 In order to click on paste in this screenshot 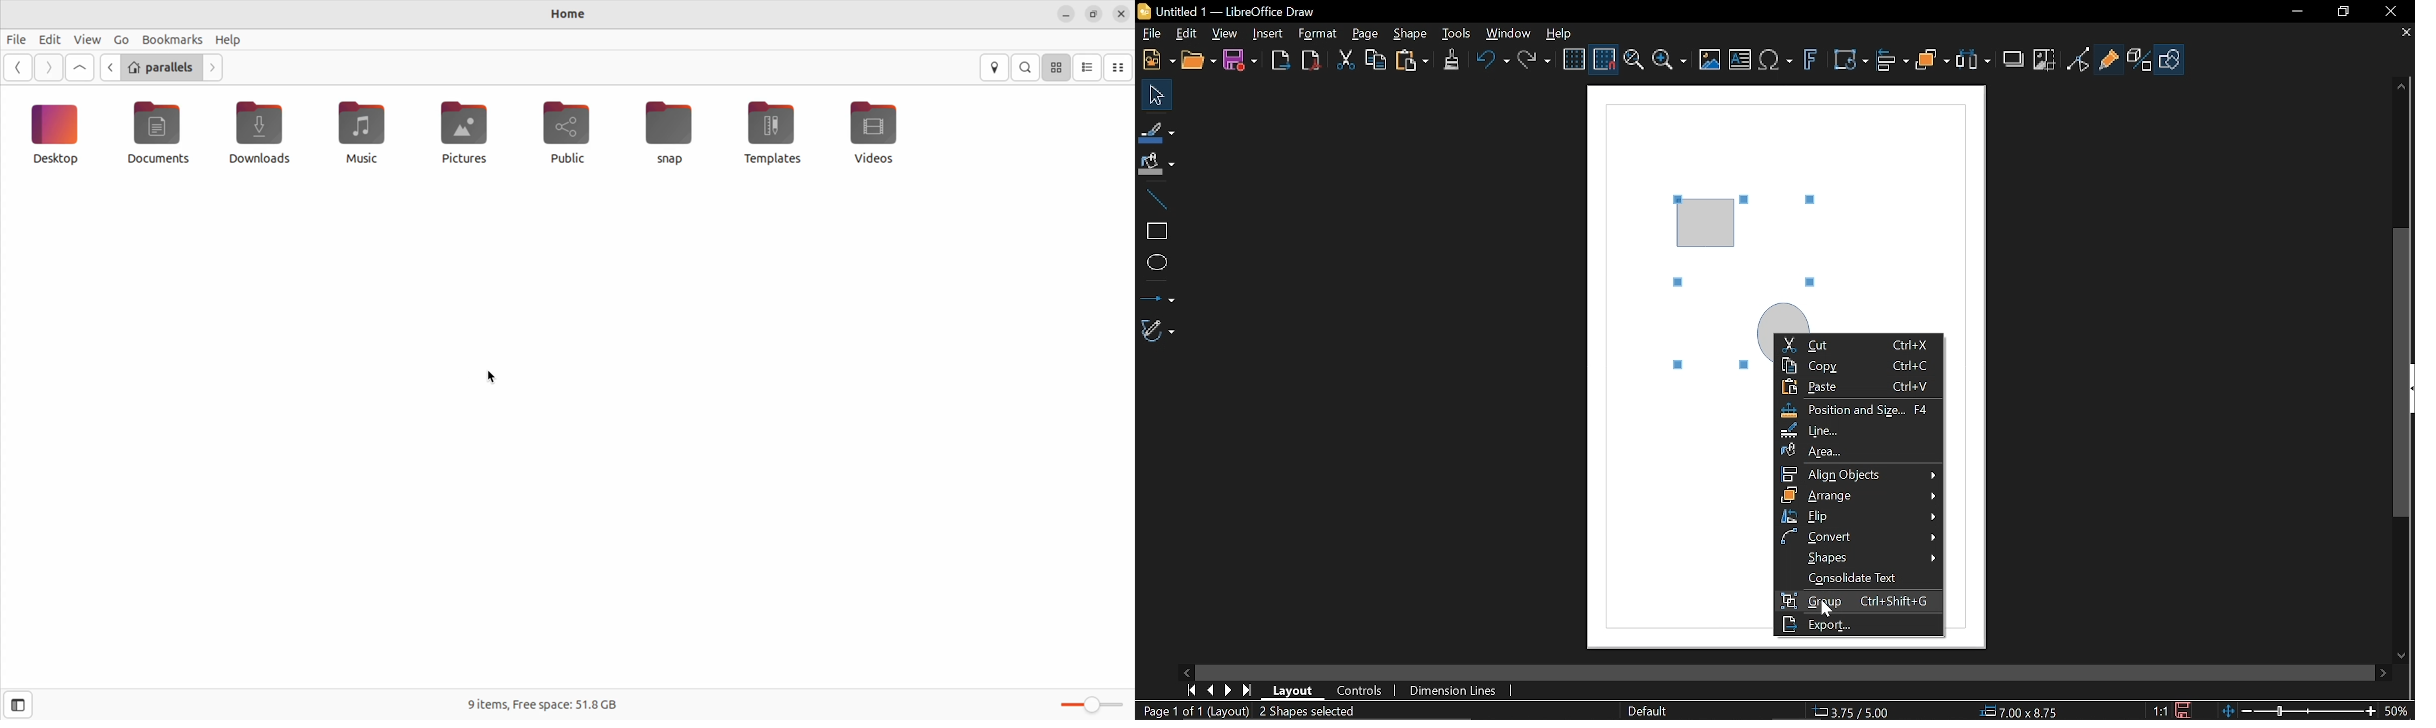, I will do `click(1854, 386)`.